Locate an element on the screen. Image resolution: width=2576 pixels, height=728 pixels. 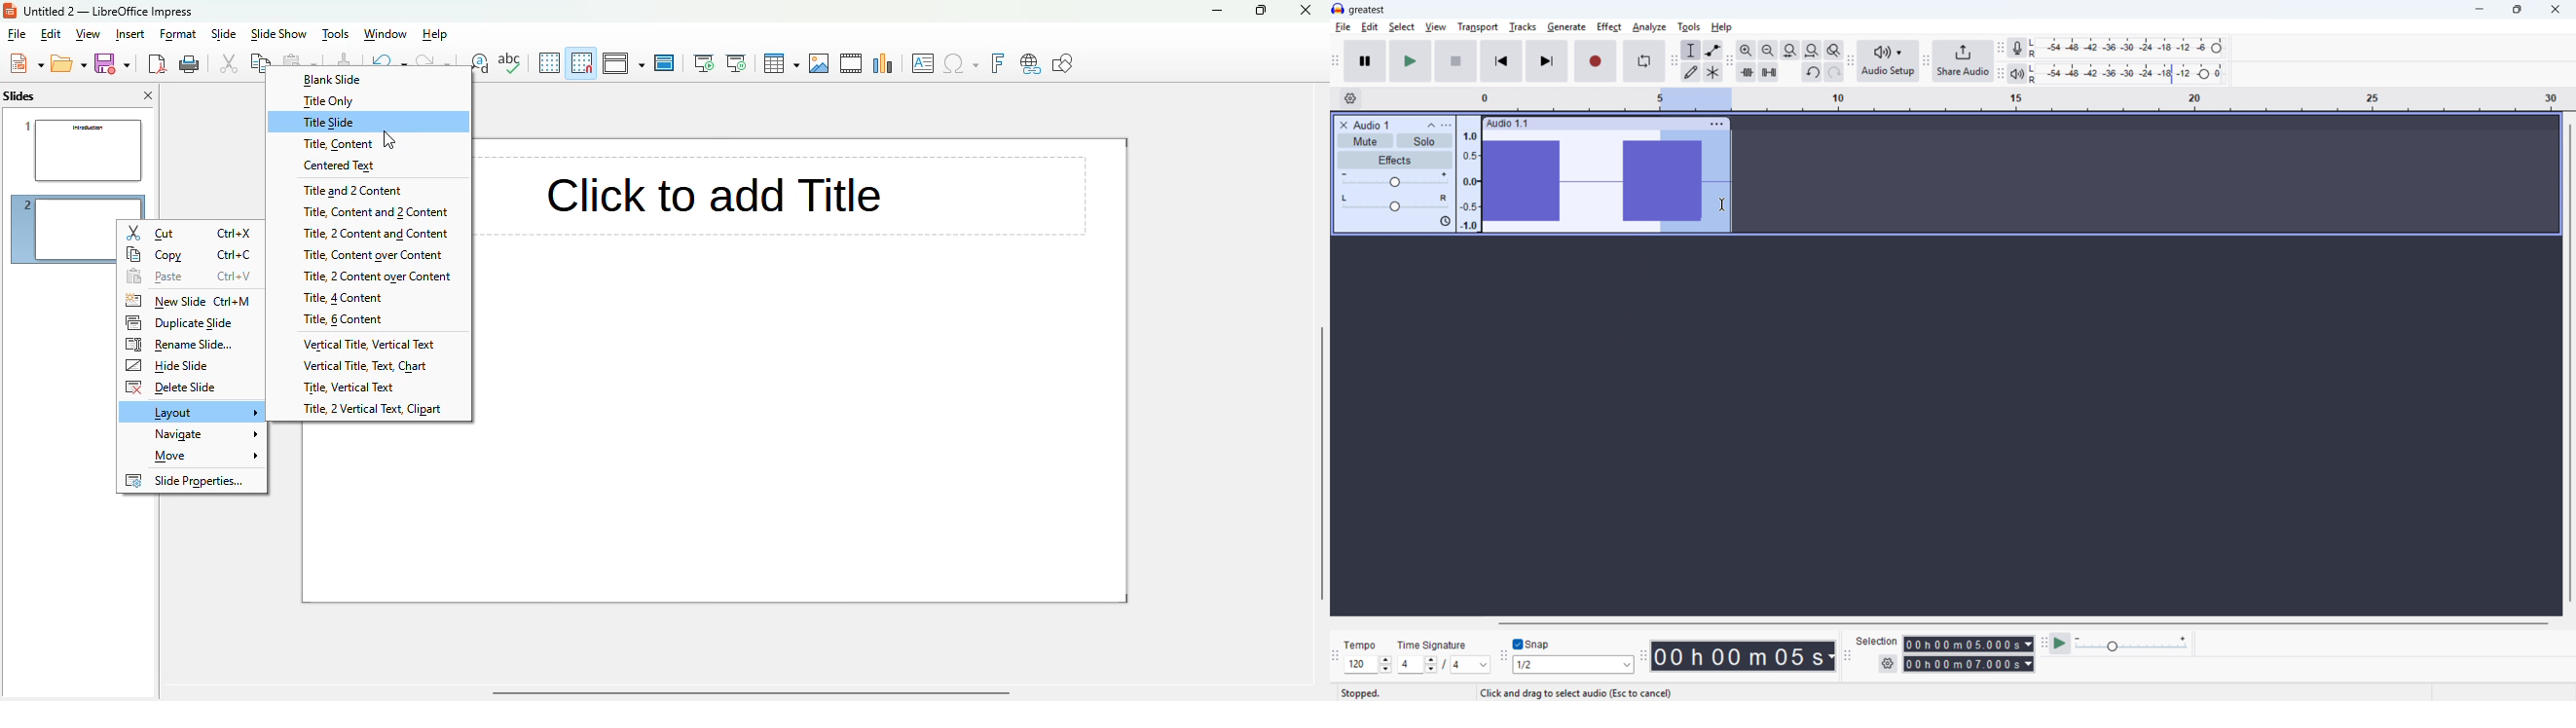
close is located at coordinates (1305, 10).